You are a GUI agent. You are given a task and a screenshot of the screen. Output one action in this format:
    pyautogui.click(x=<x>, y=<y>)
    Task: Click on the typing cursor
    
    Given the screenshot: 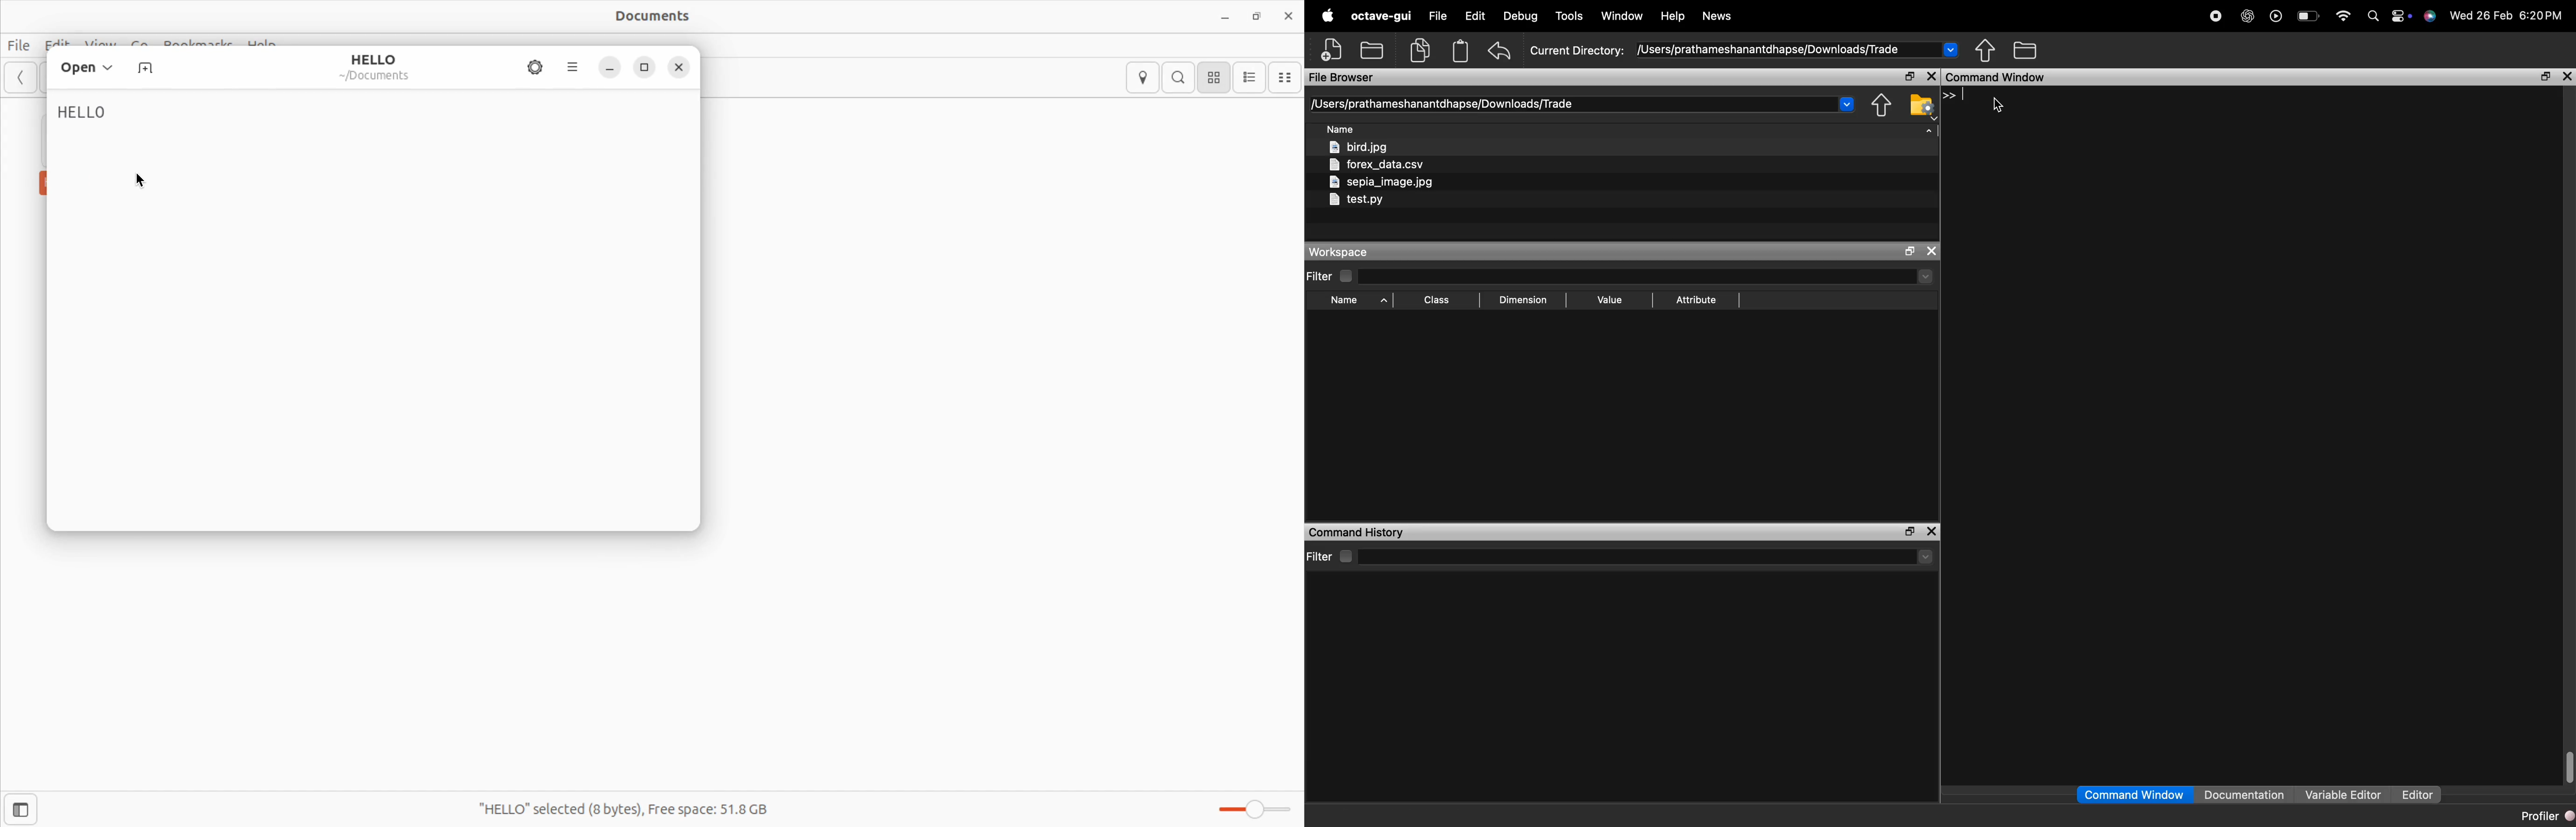 What is the action you would take?
    pyautogui.click(x=1957, y=96)
    